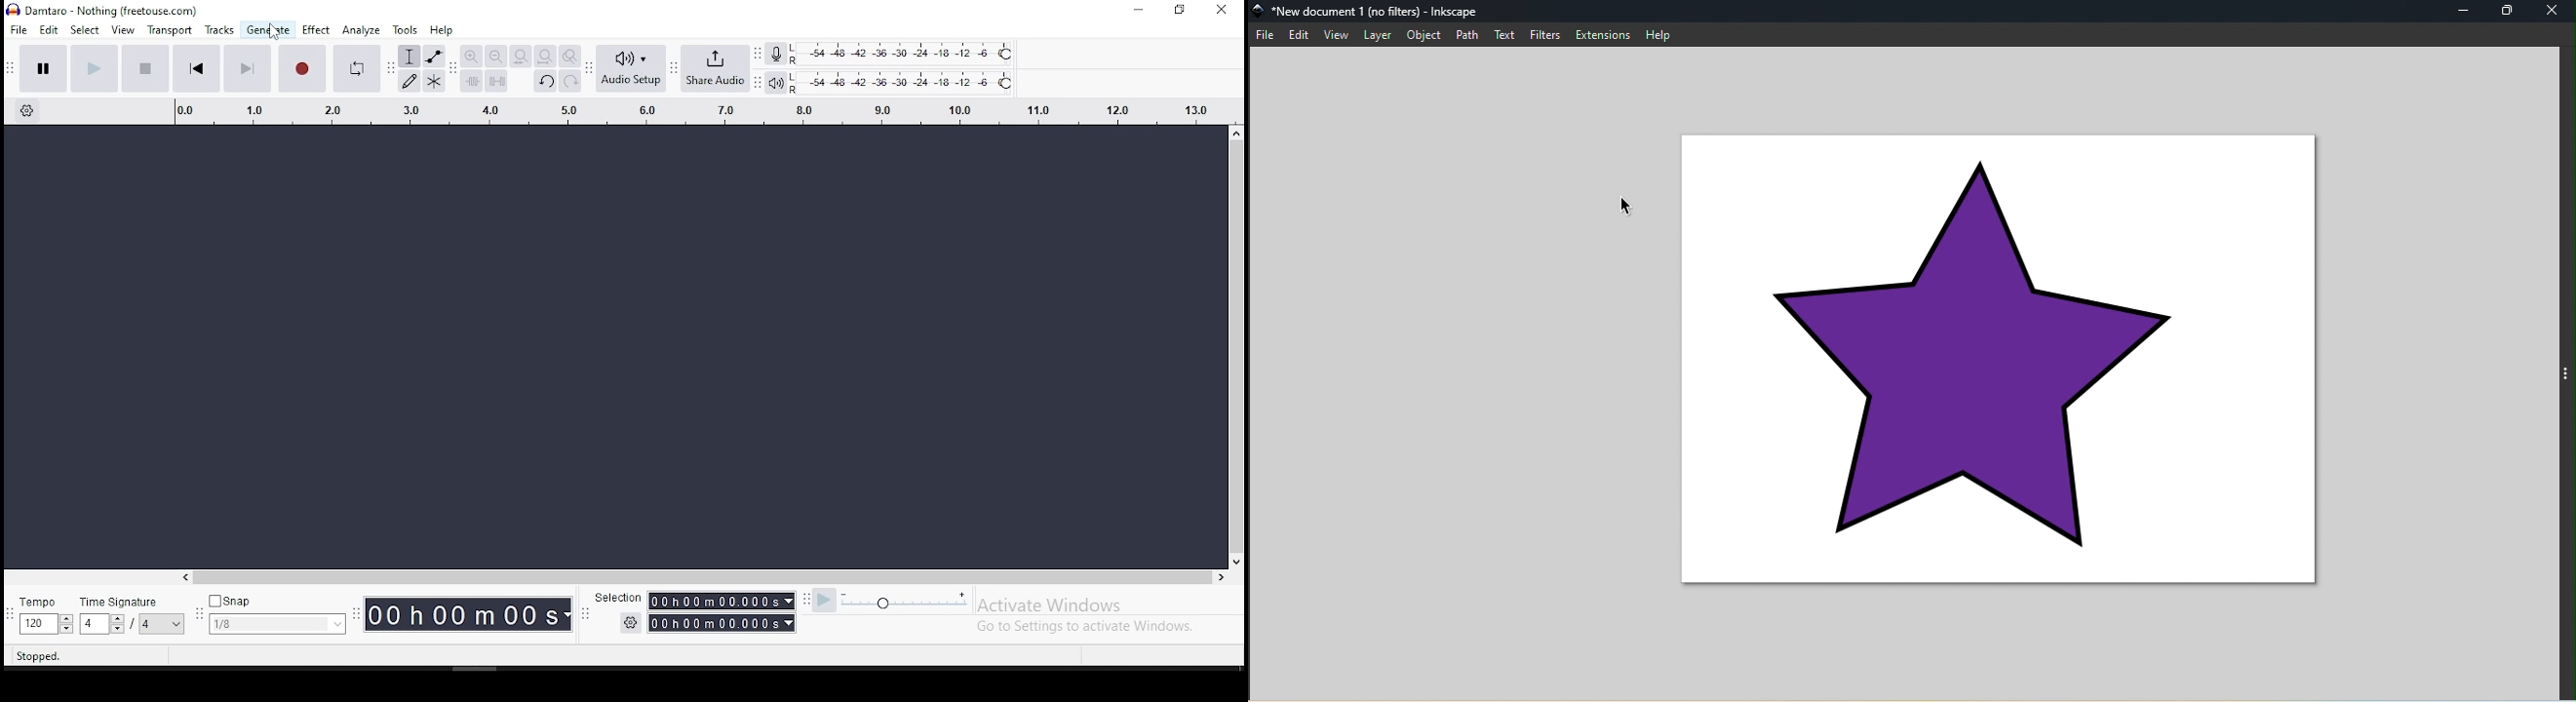 Image resolution: width=2576 pixels, height=728 pixels. I want to click on share audio, so click(716, 69).